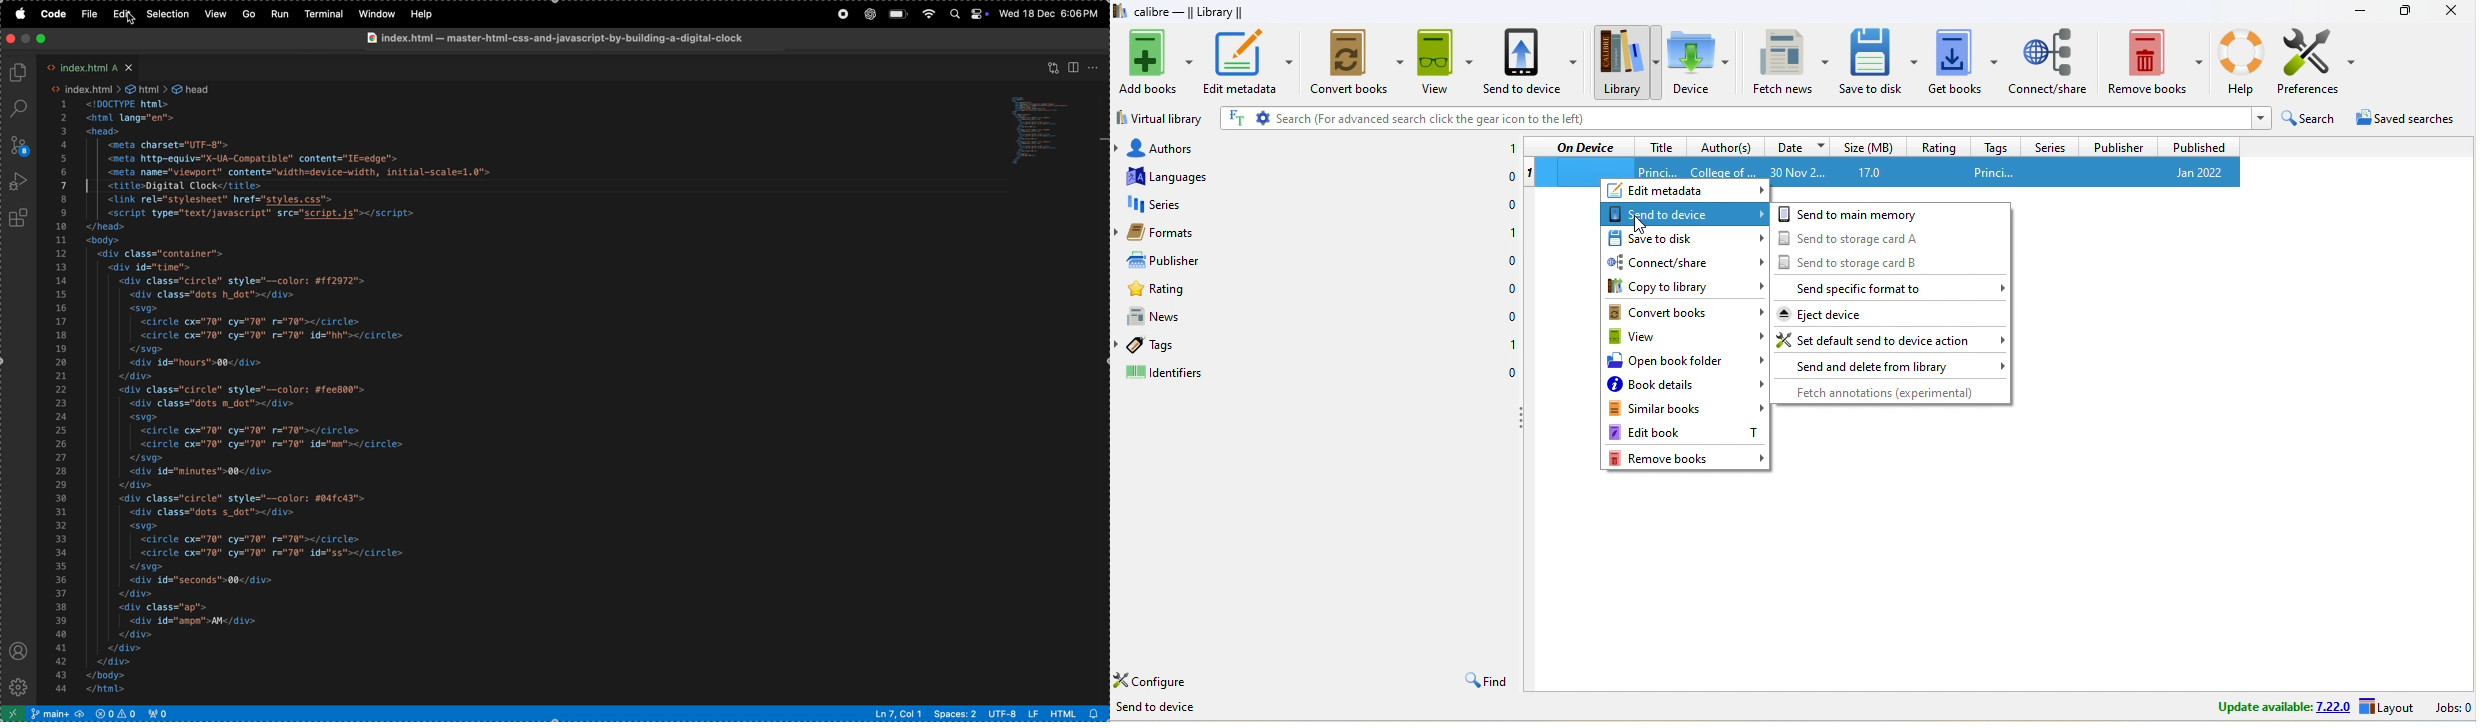 Image resolution: width=2492 pixels, height=728 pixels. What do you see at coordinates (1509, 317) in the screenshot?
I see `0` at bounding box center [1509, 317].